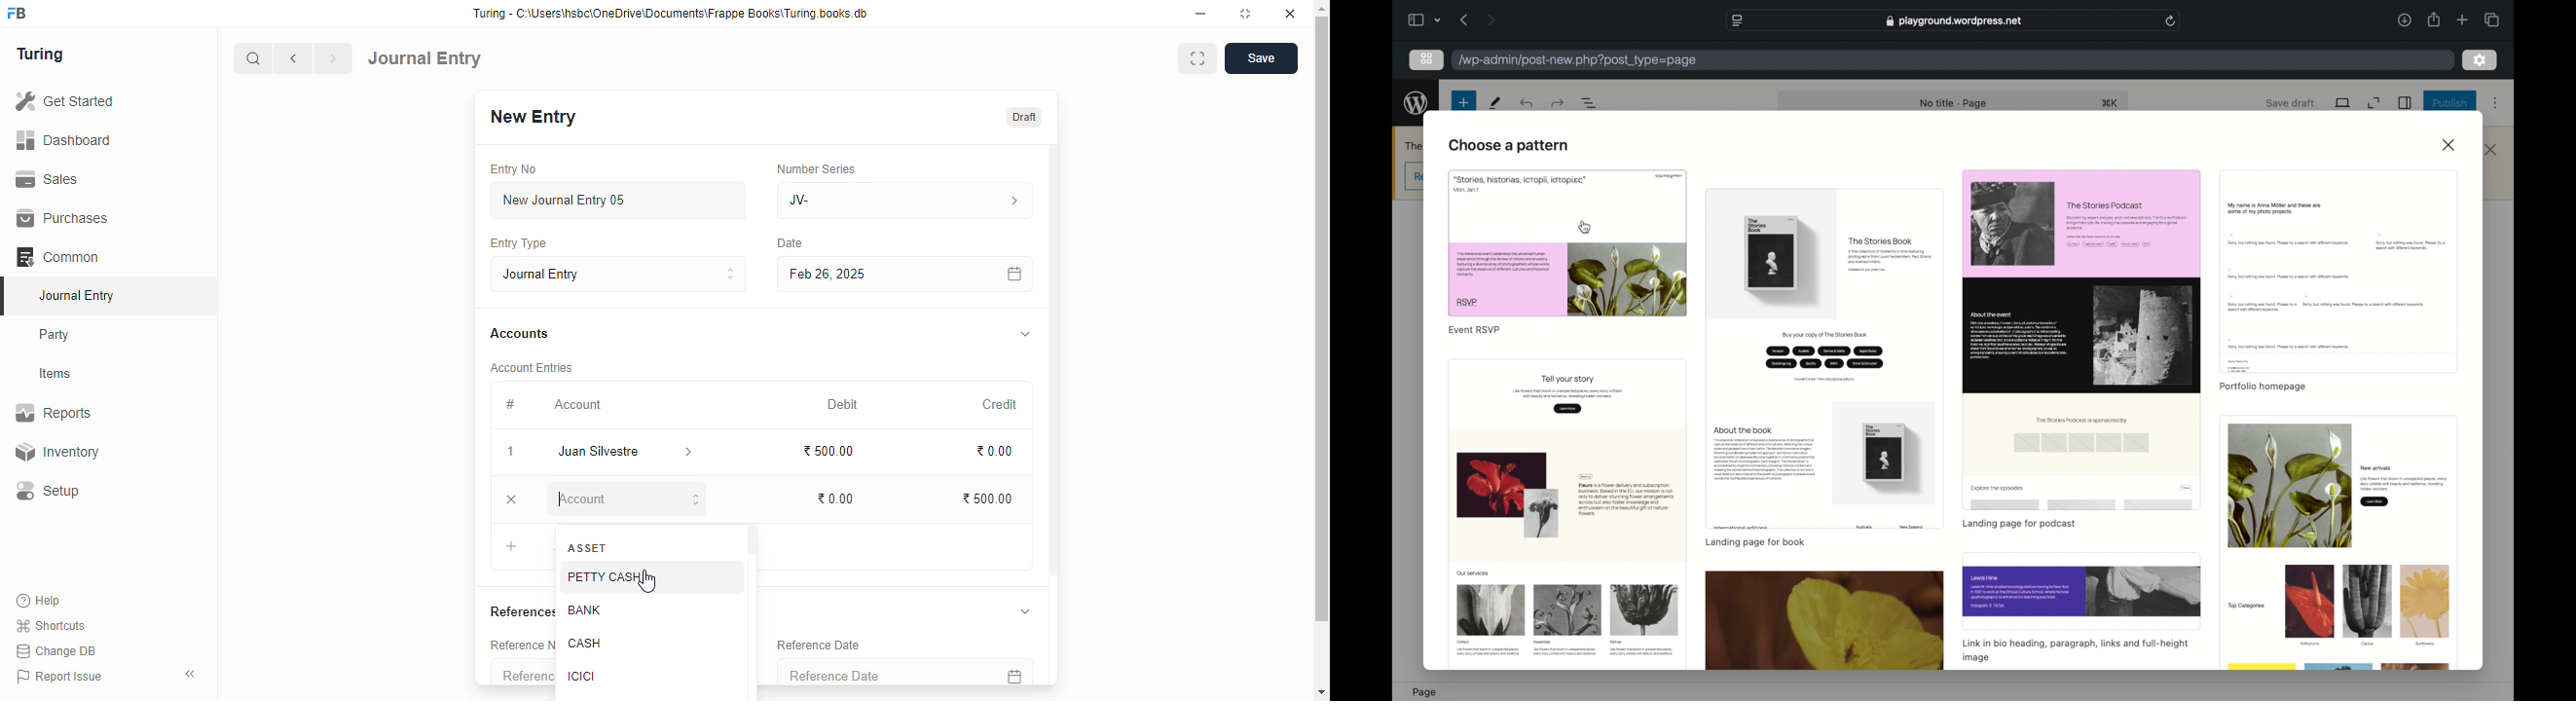 This screenshot has height=728, width=2576. Describe the element at coordinates (2433, 19) in the screenshot. I see `share` at that location.